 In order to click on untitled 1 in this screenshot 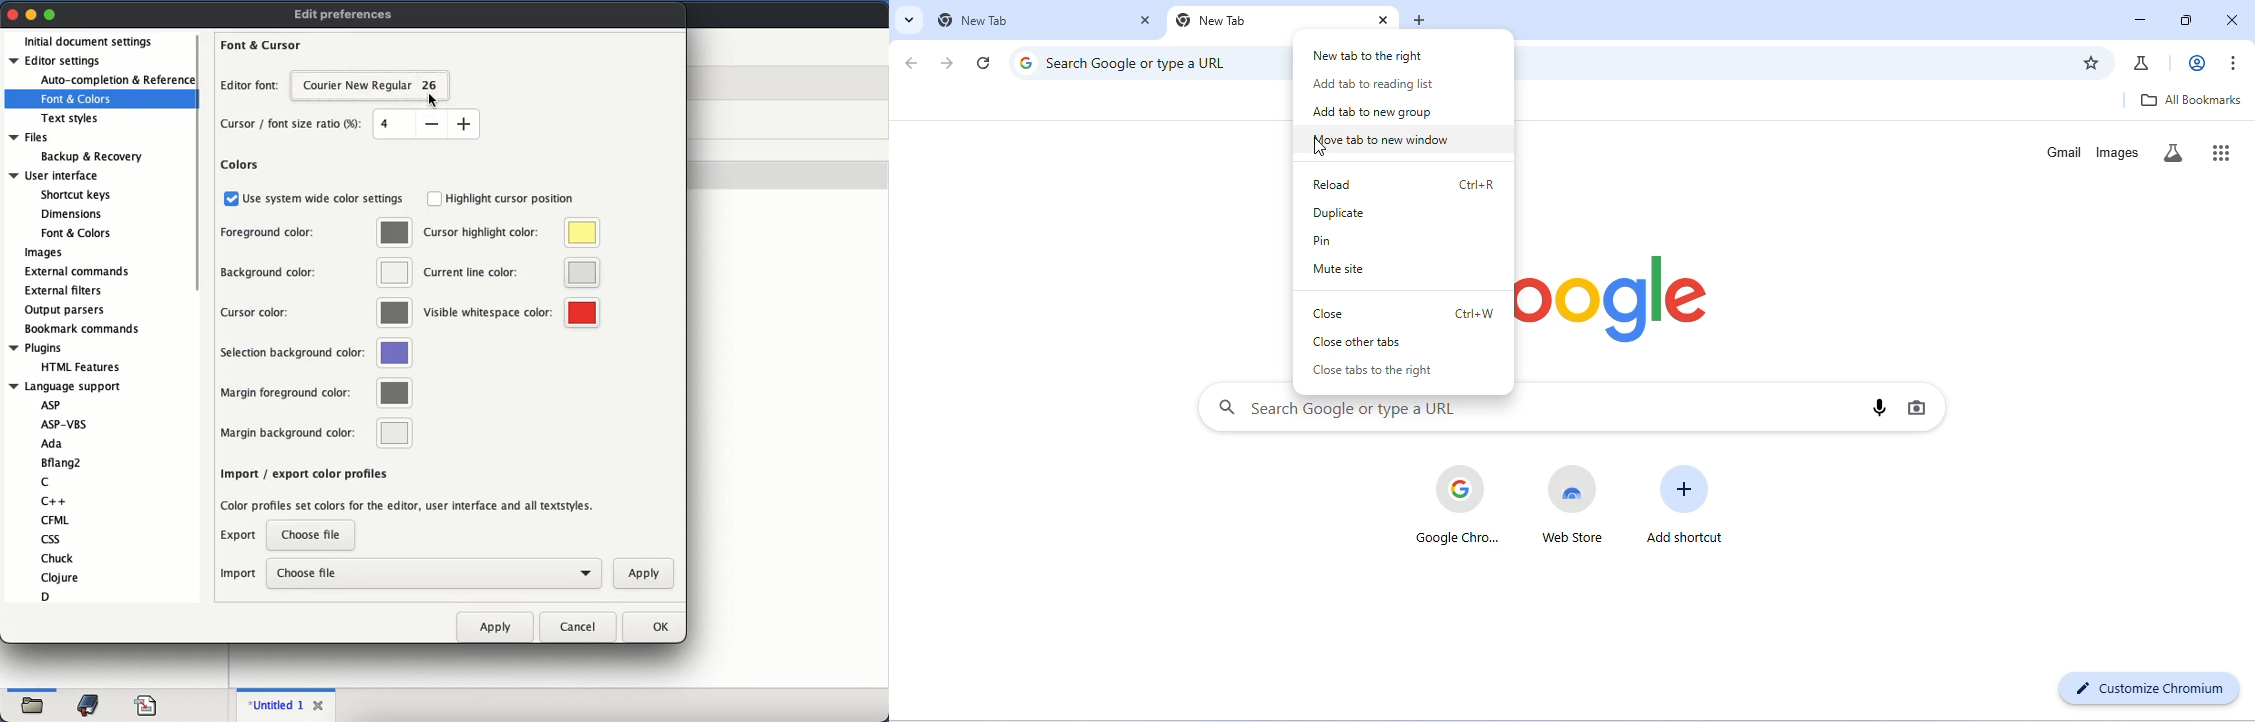, I will do `click(278, 705)`.